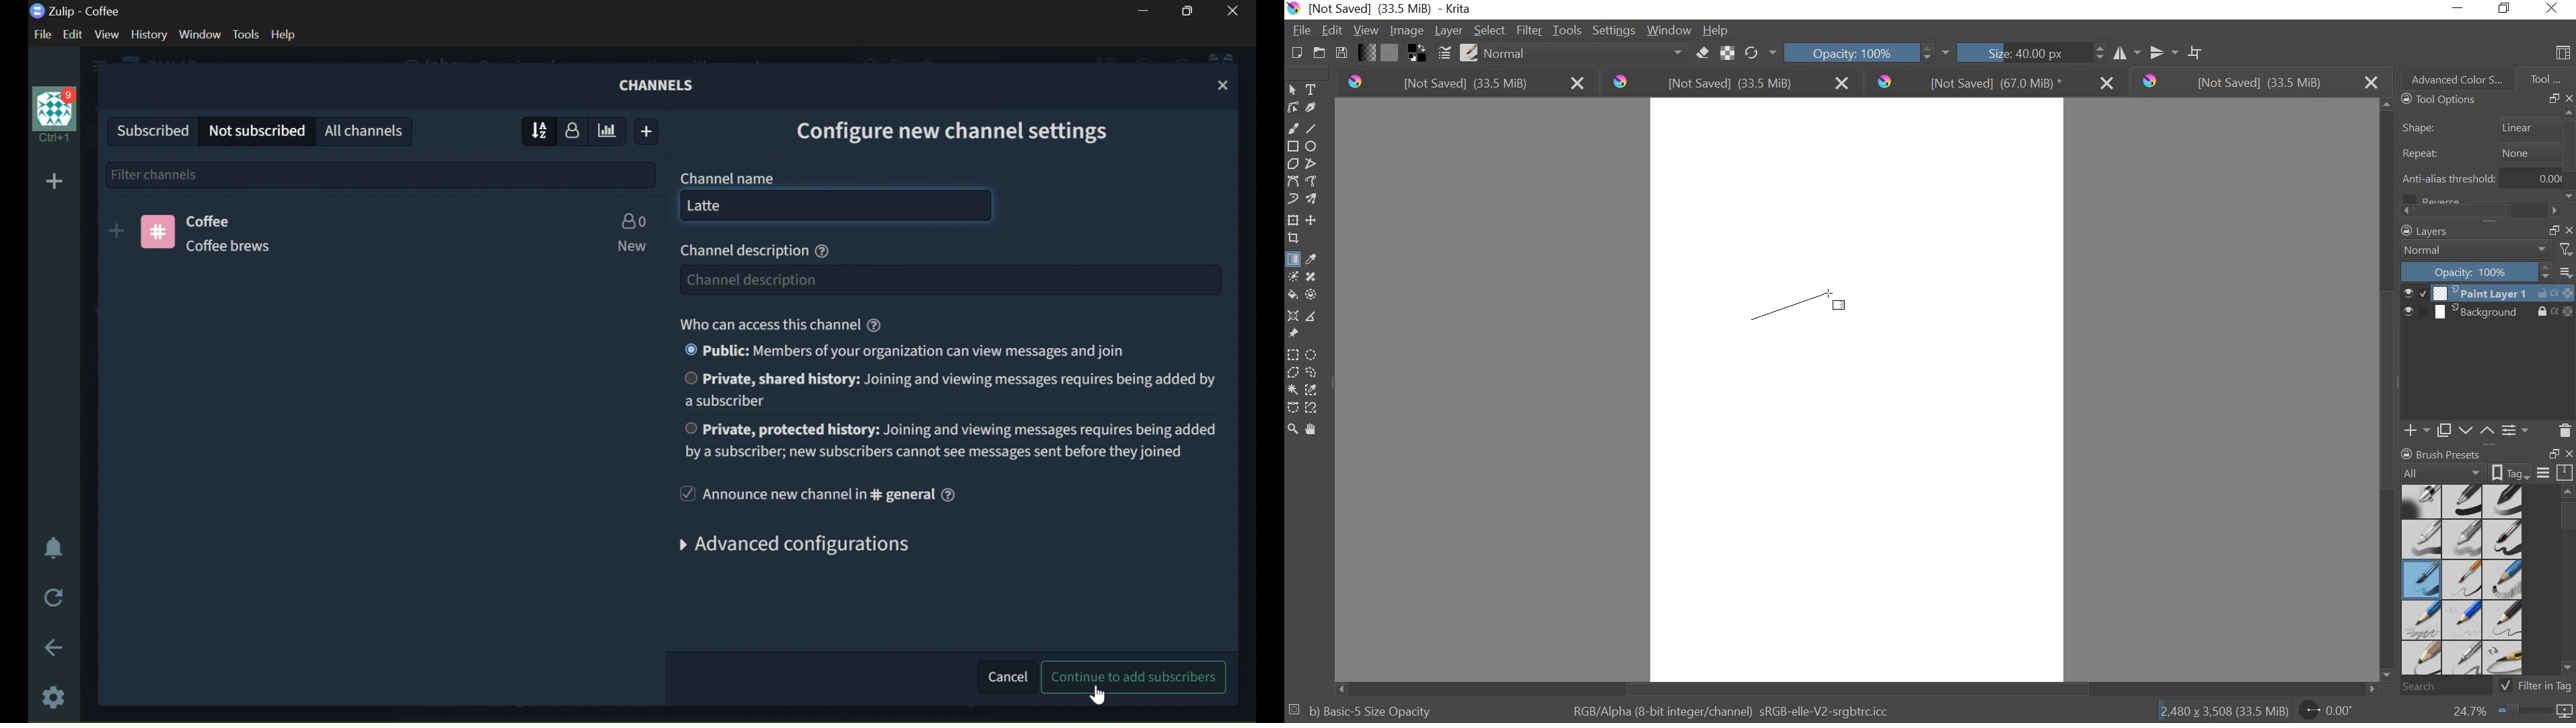  Describe the element at coordinates (903, 350) in the screenshot. I see `public: Members of your organisation can view messages and join` at that location.